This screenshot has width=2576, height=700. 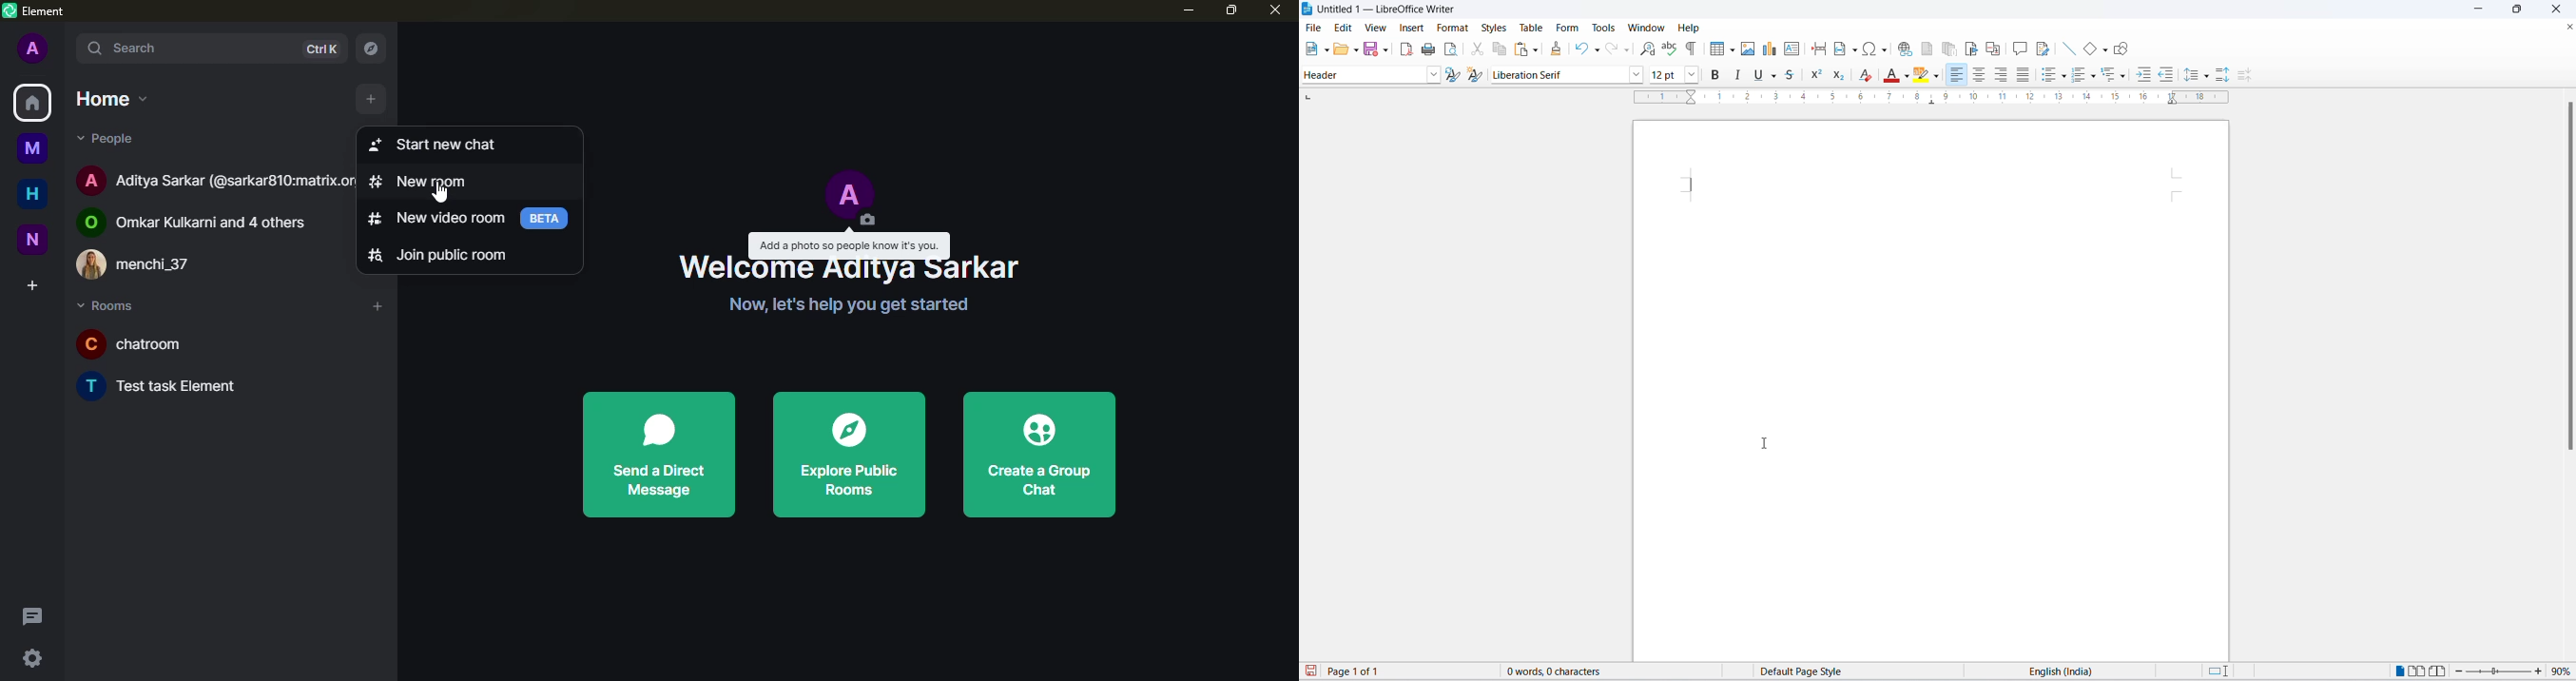 What do you see at coordinates (1357, 49) in the screenshot?
I see `open options` at bounding box center [1357, 49].